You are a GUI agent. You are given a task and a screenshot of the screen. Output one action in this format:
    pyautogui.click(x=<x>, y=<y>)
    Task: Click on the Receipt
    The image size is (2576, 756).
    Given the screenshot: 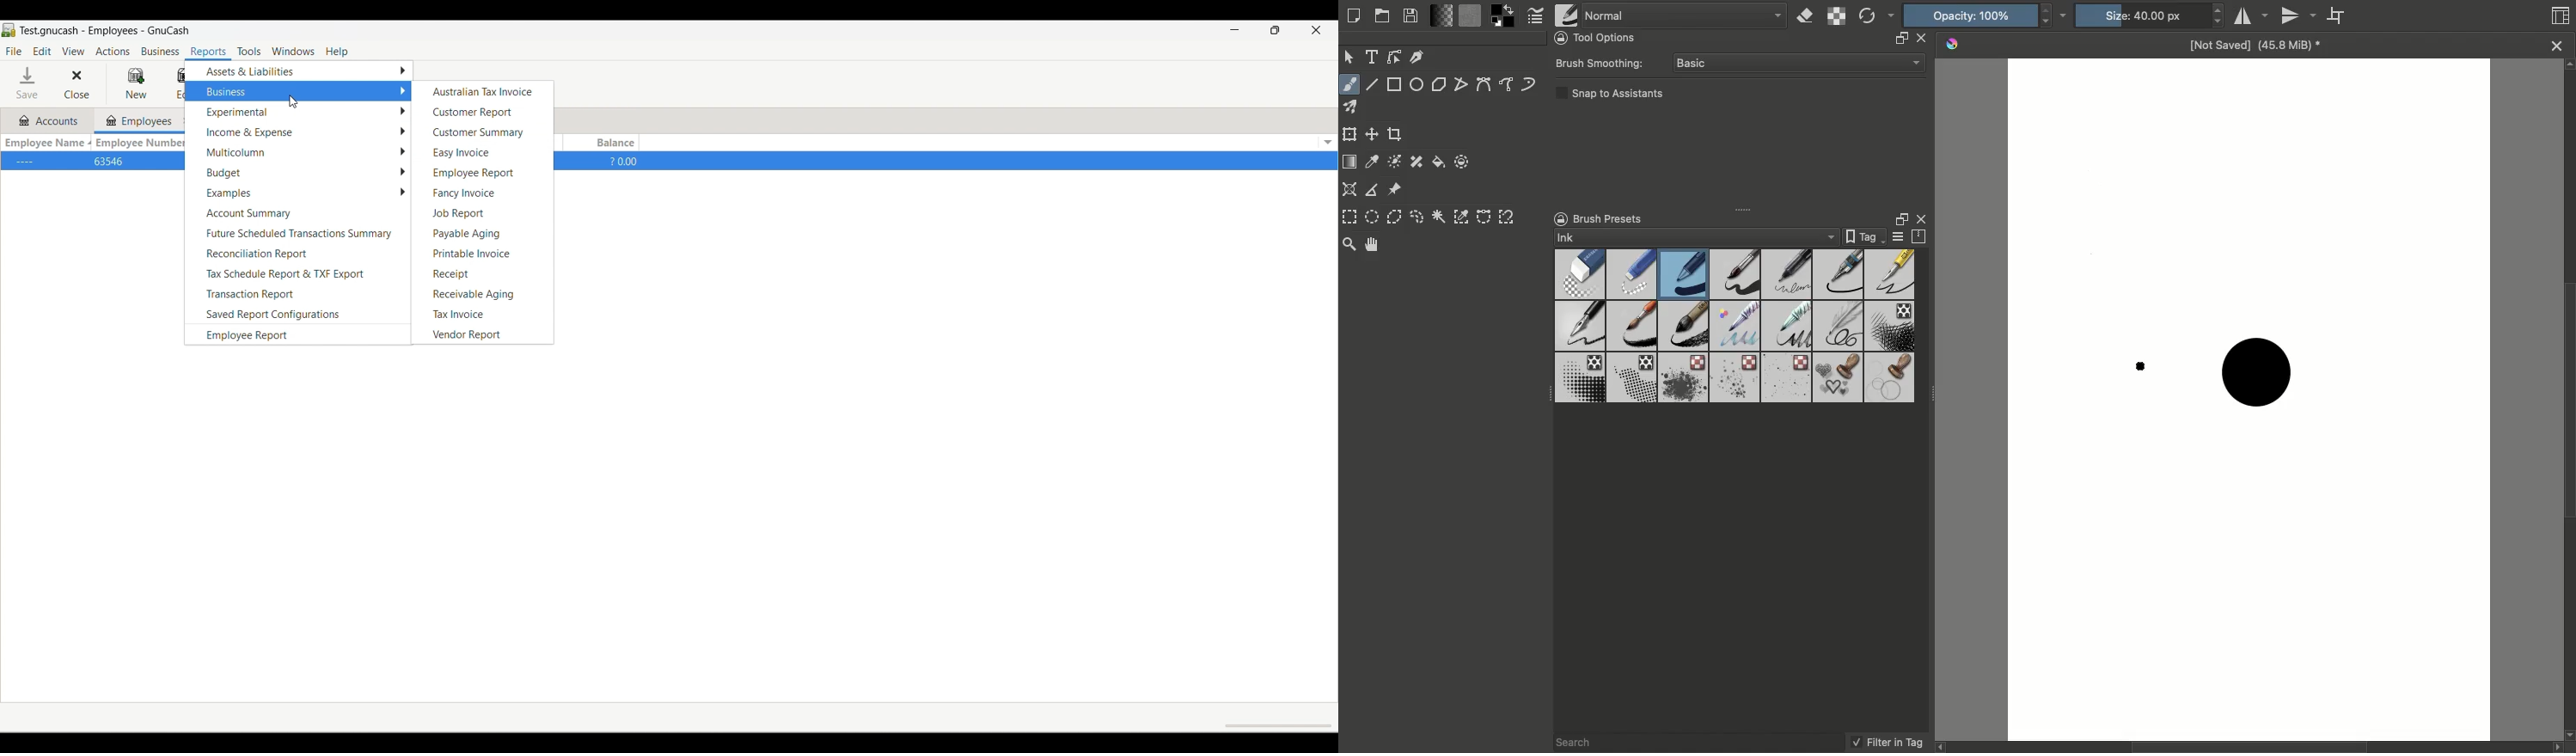 What is the action you would take?
    pyautogui.click(x=485, y=274)
    